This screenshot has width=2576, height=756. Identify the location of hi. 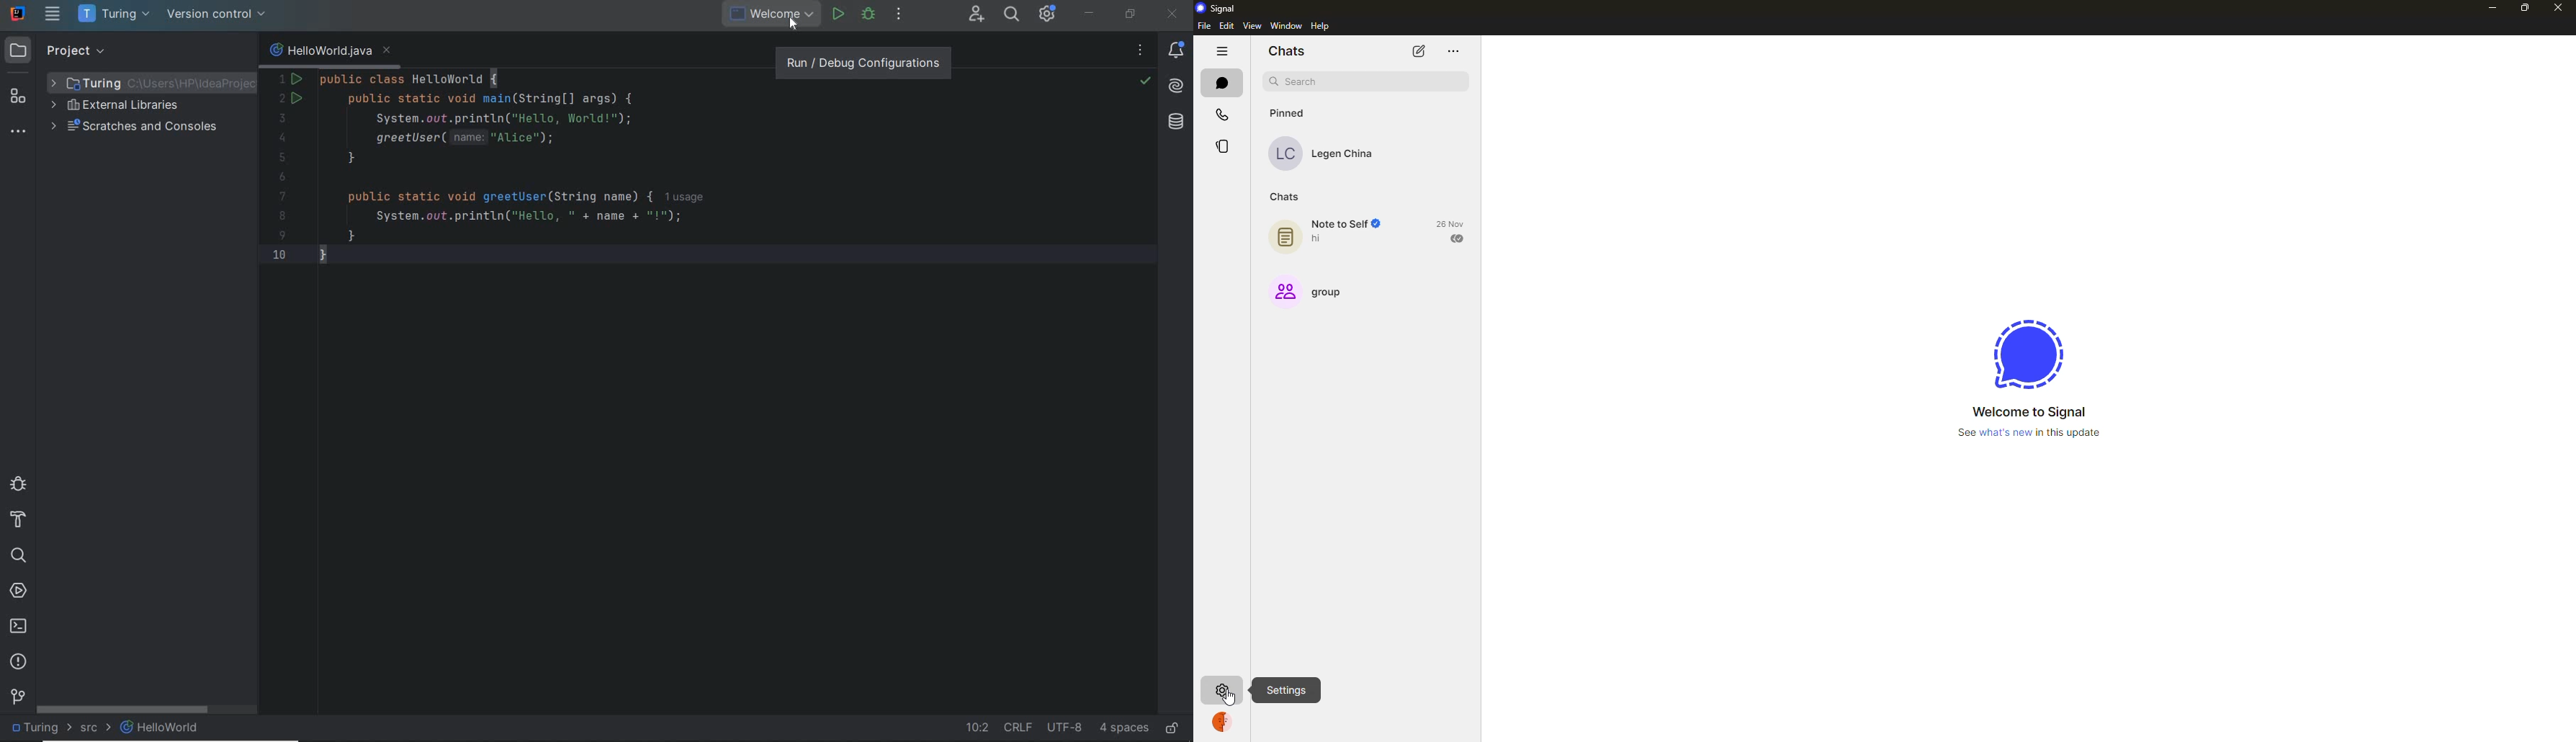
(1320, 239).